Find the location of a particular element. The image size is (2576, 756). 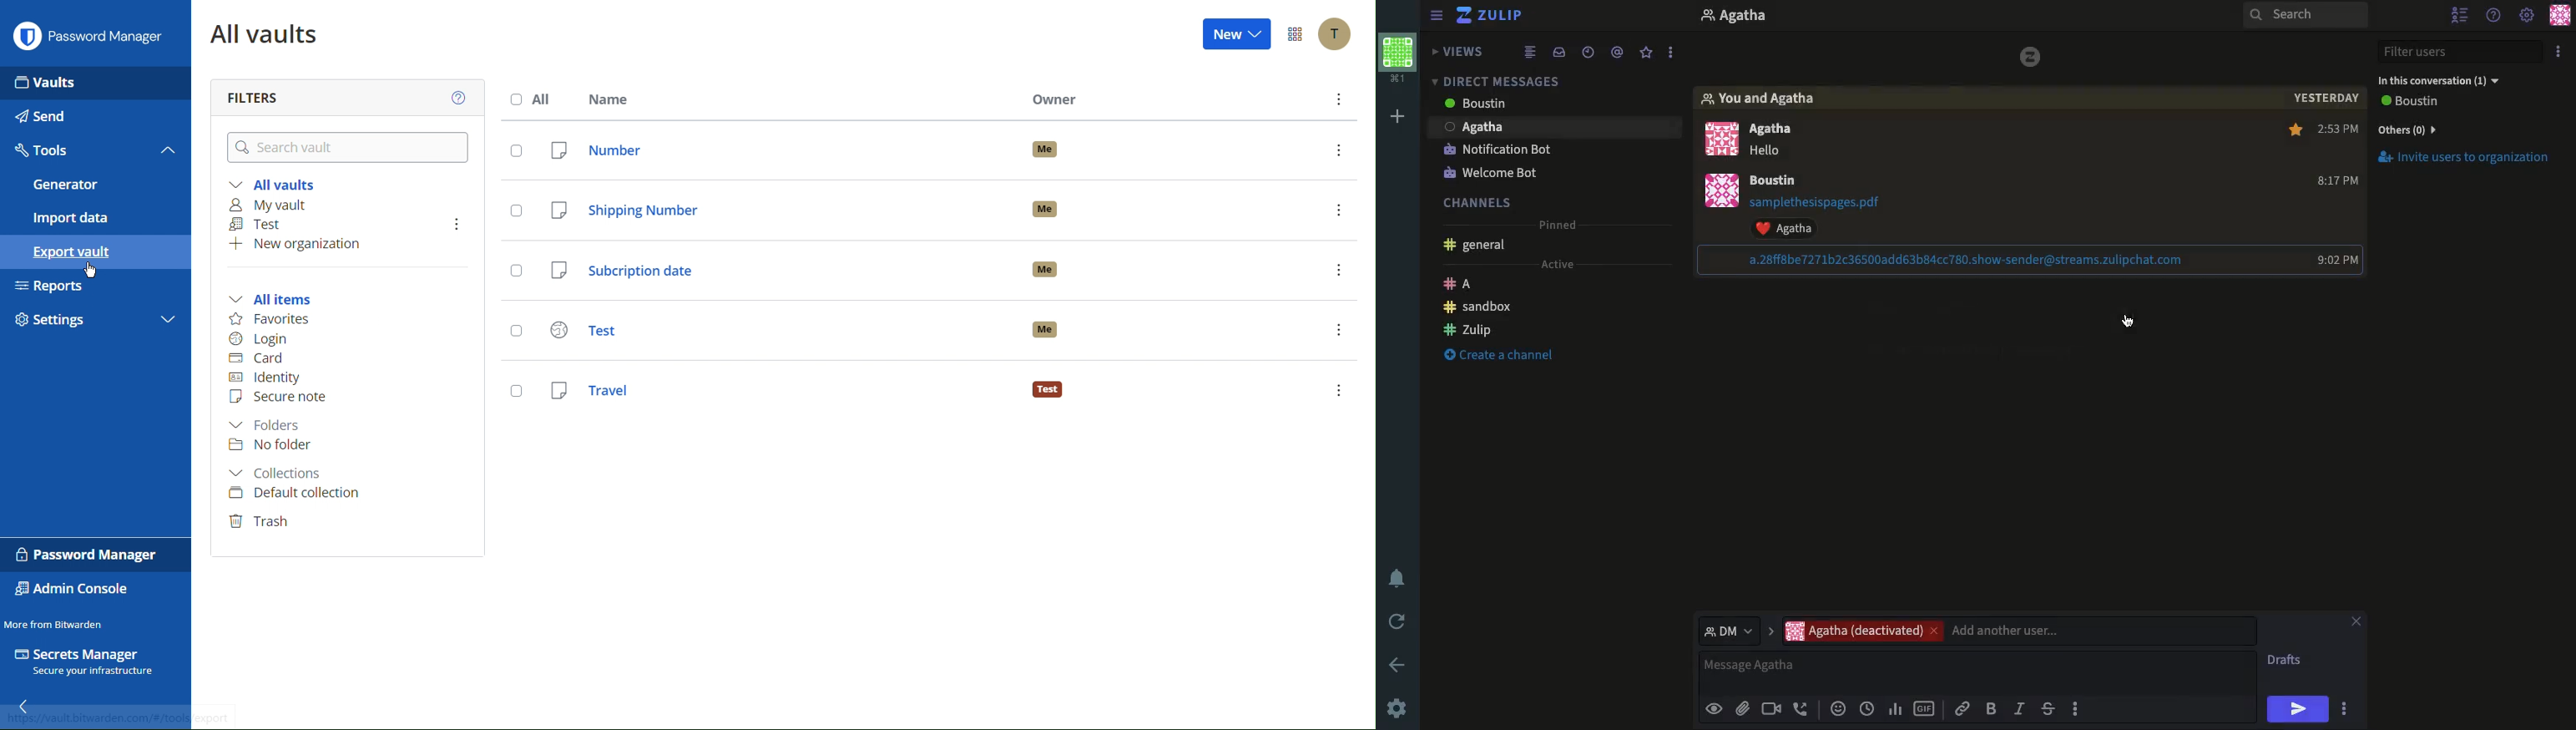

star is located at coordinates (2295, 132).